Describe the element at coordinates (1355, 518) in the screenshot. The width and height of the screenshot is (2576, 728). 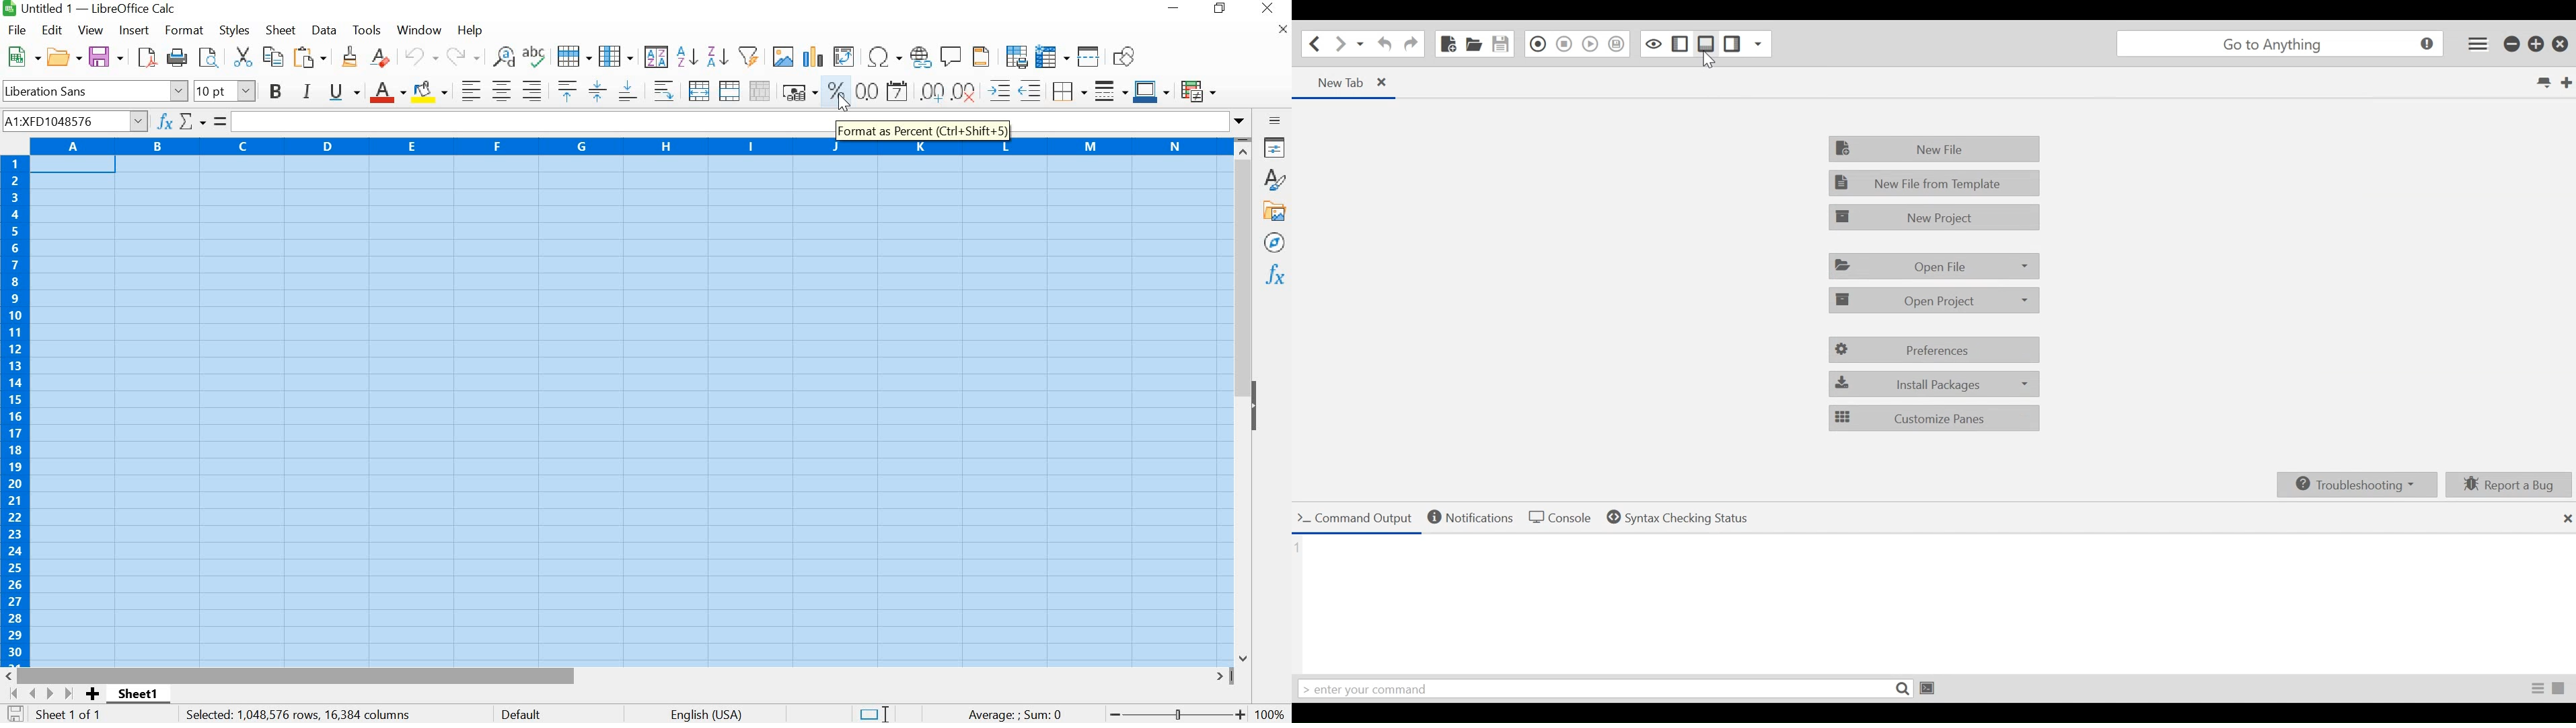
I see `Command Output` at that location.